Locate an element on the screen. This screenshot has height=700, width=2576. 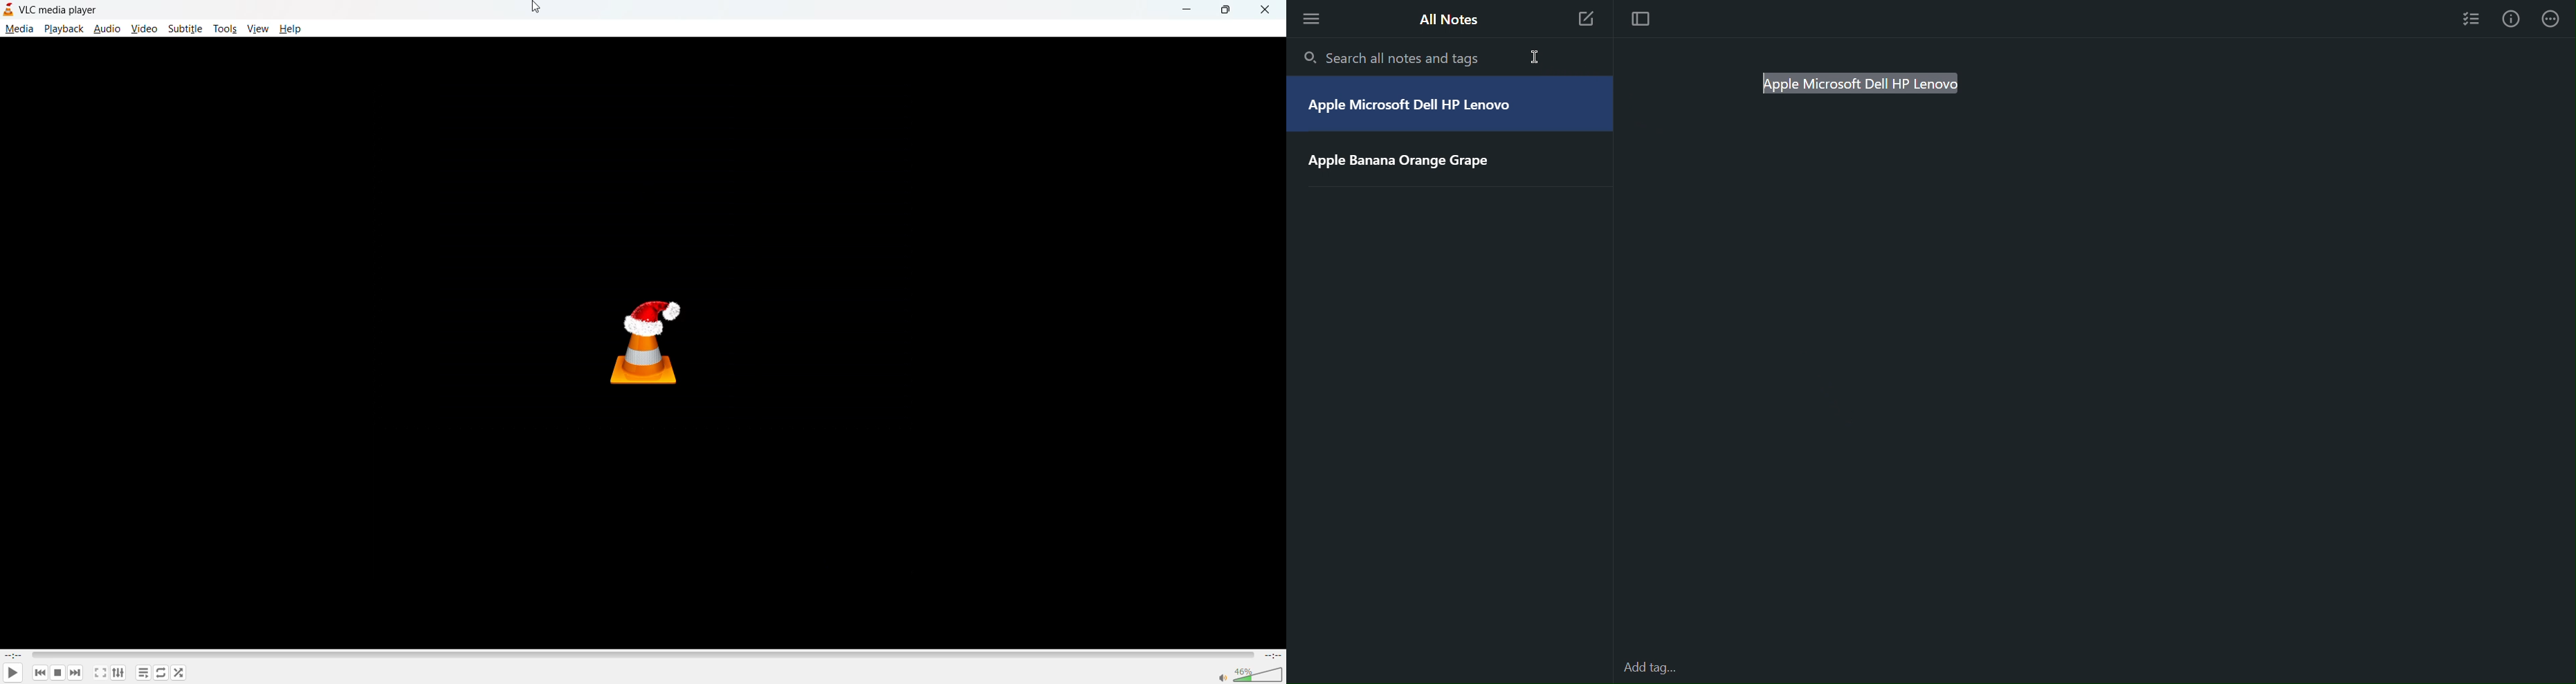
cursor is located at coordinates (534, 11).